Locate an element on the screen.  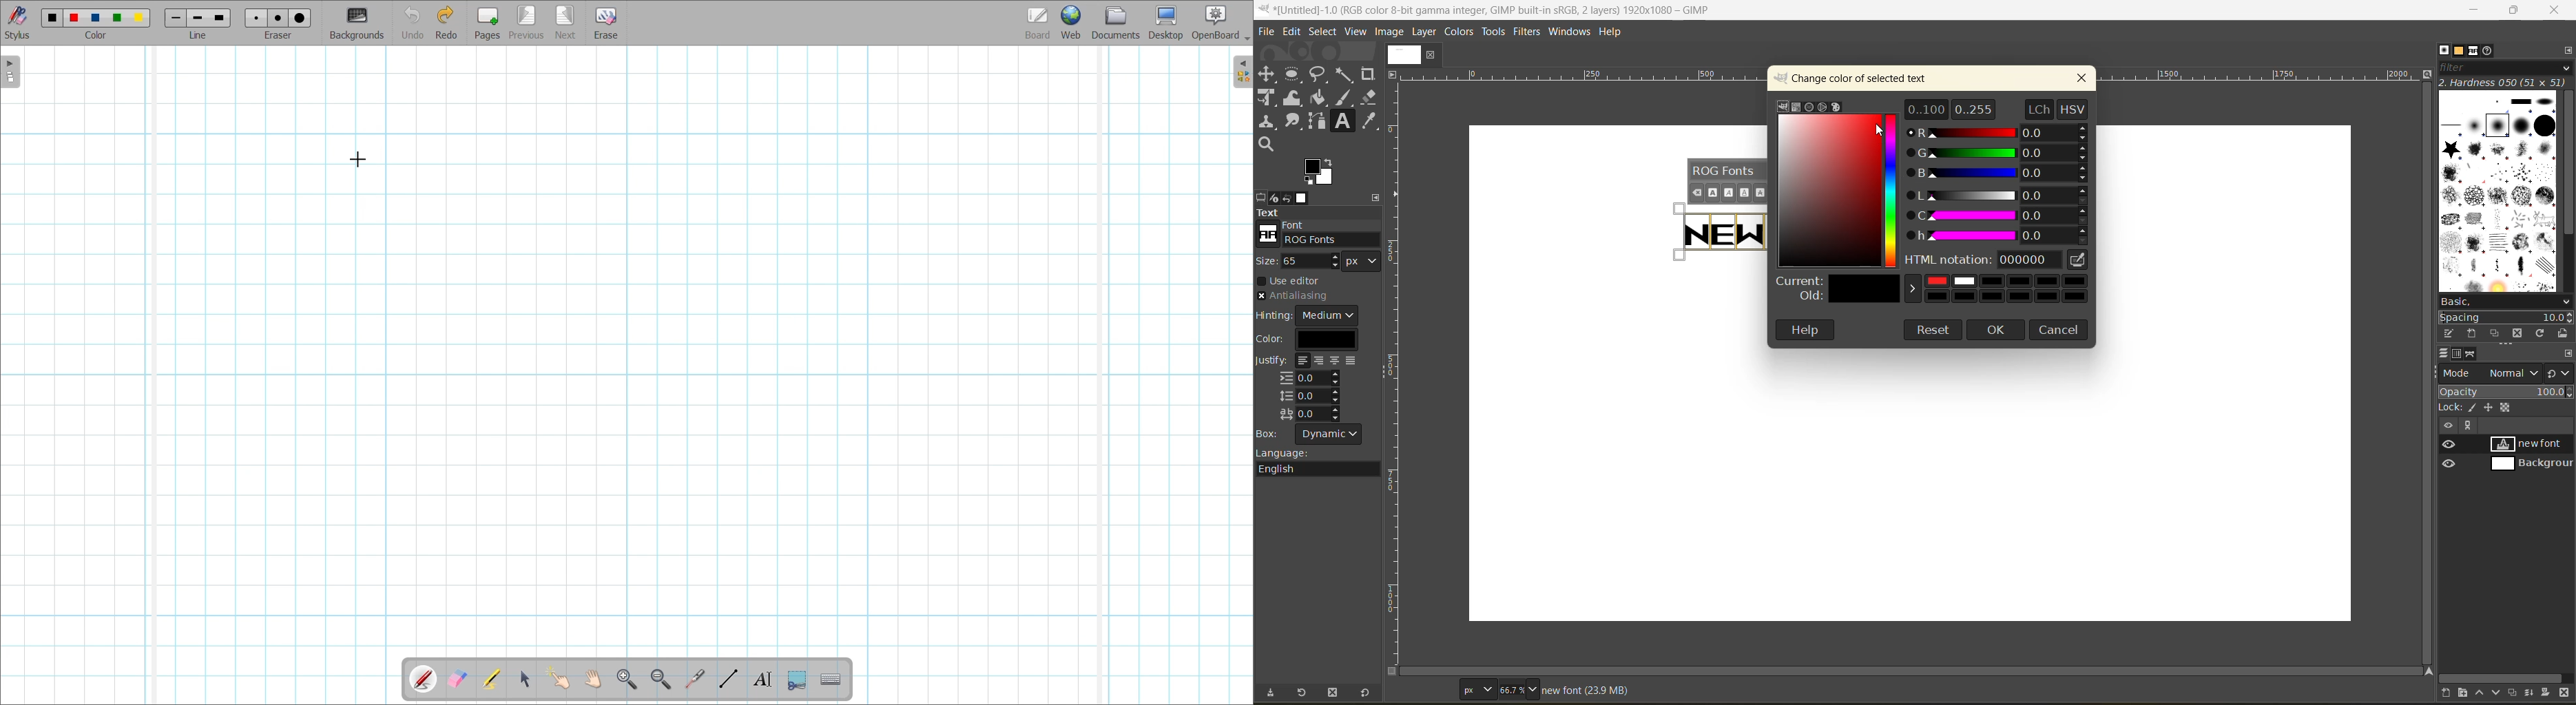
image is located at coordinates (1391, 33).